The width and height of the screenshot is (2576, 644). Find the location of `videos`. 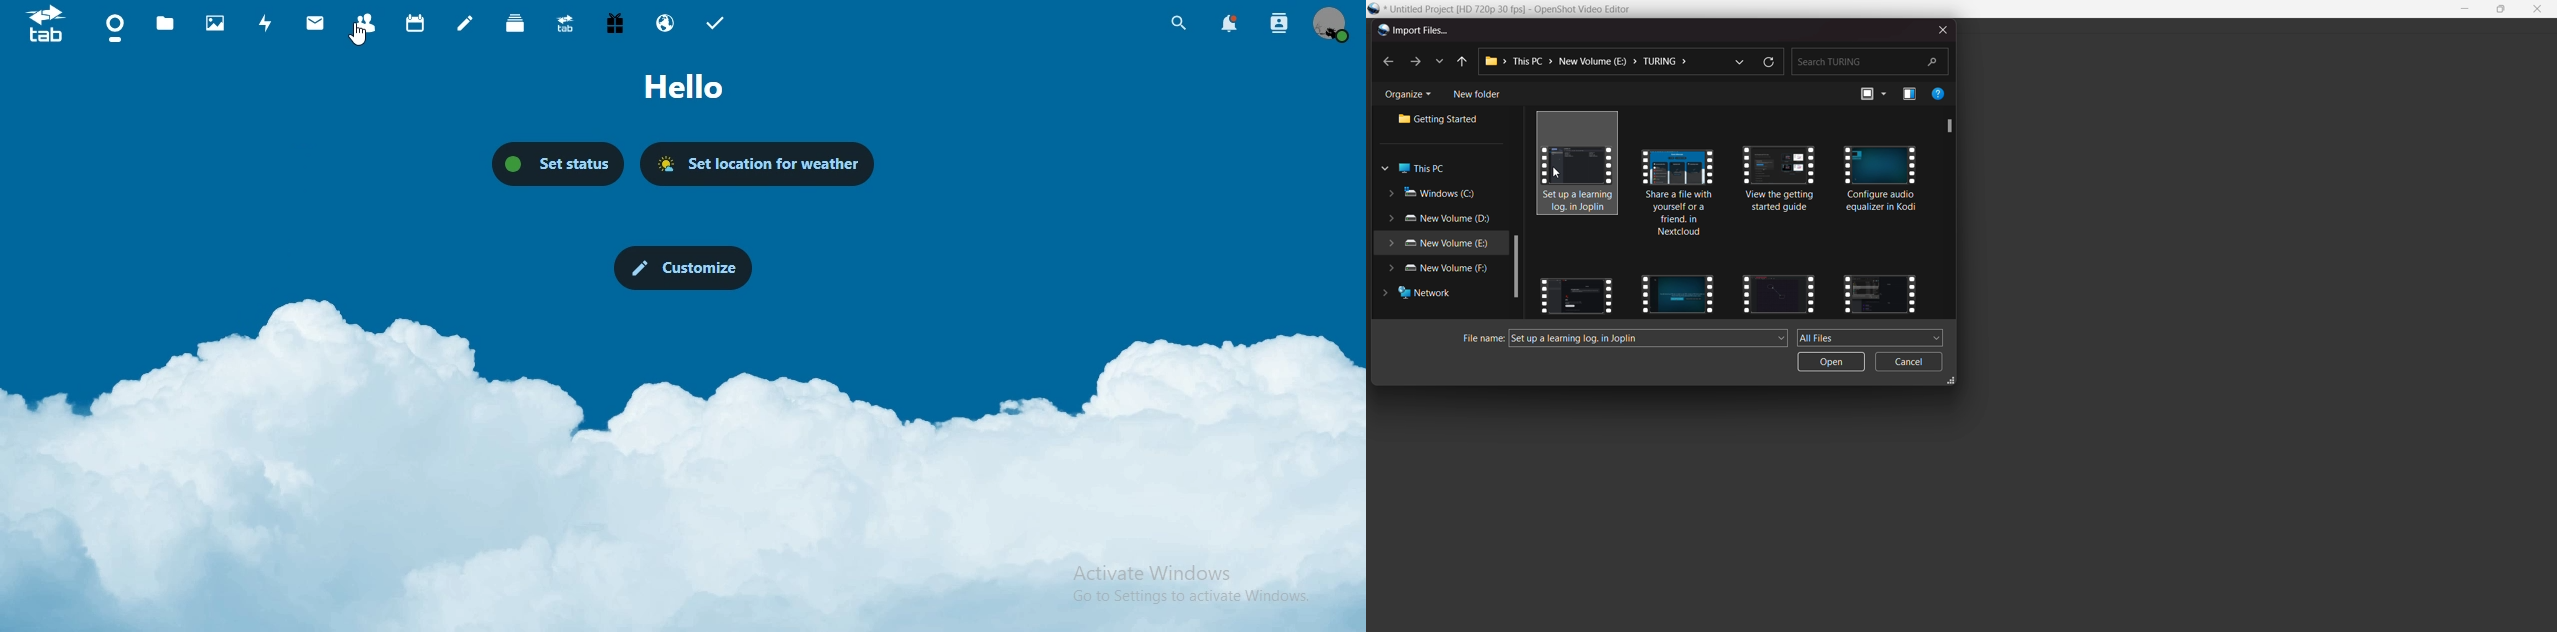

videos is located at coordinates (1576, 292).